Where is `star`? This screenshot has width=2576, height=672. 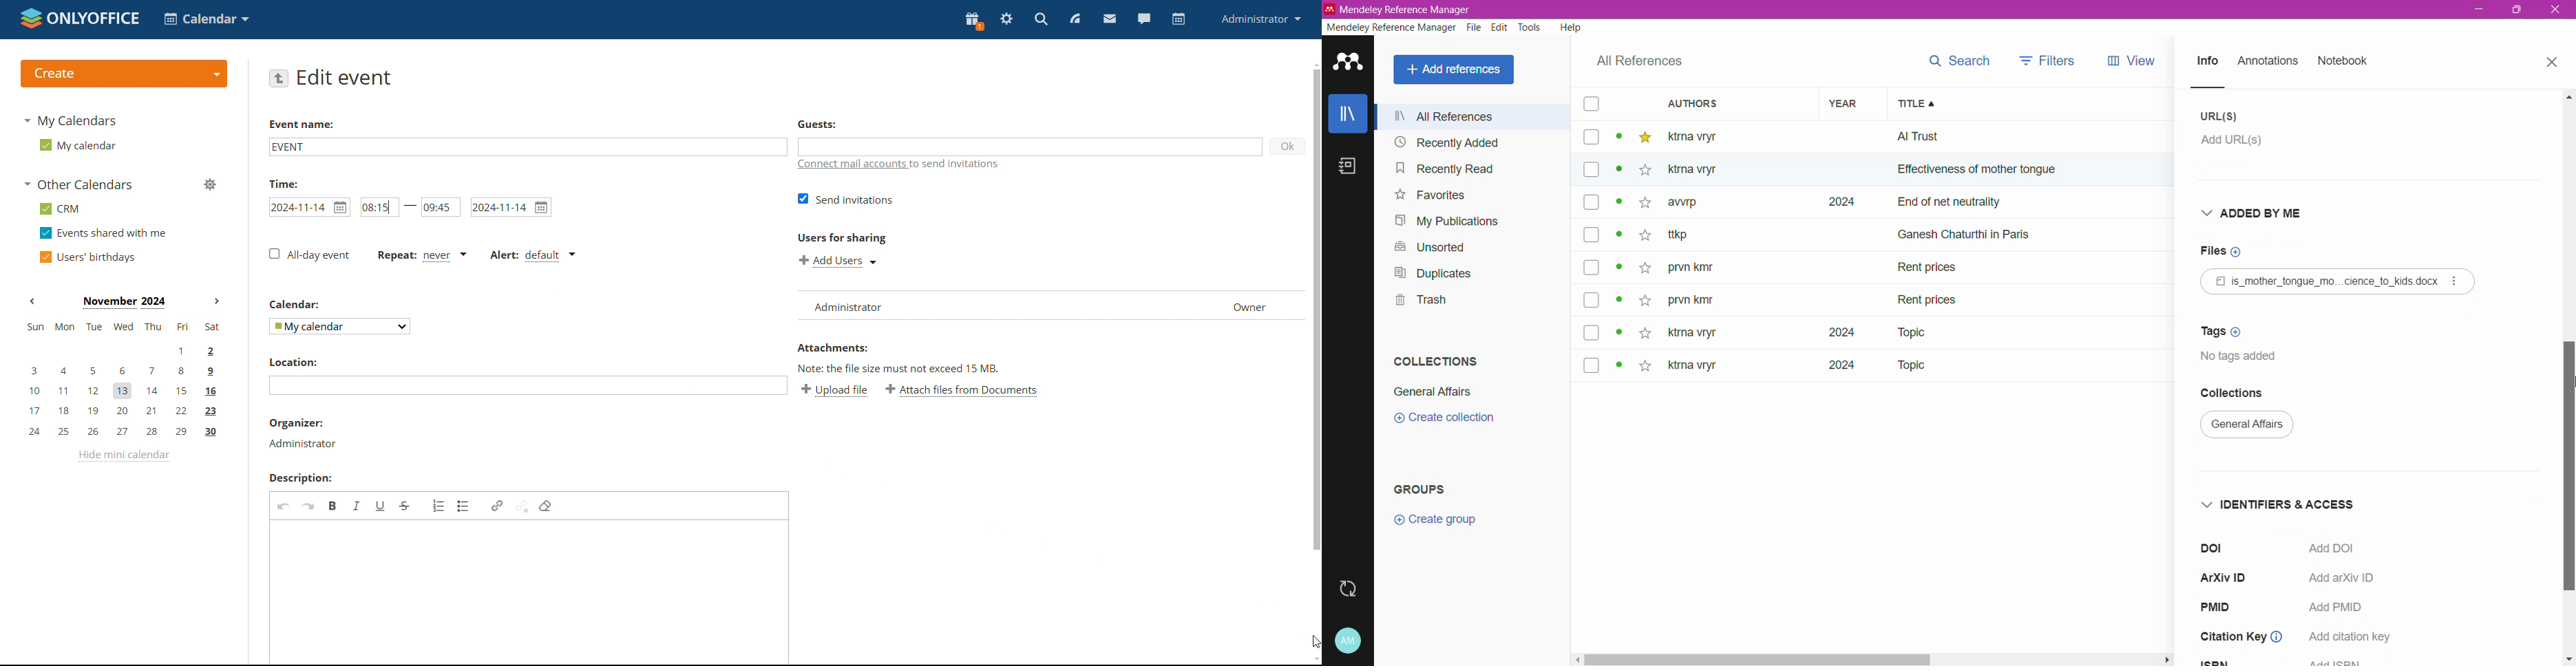
star is located at coordinates (1644, 138).